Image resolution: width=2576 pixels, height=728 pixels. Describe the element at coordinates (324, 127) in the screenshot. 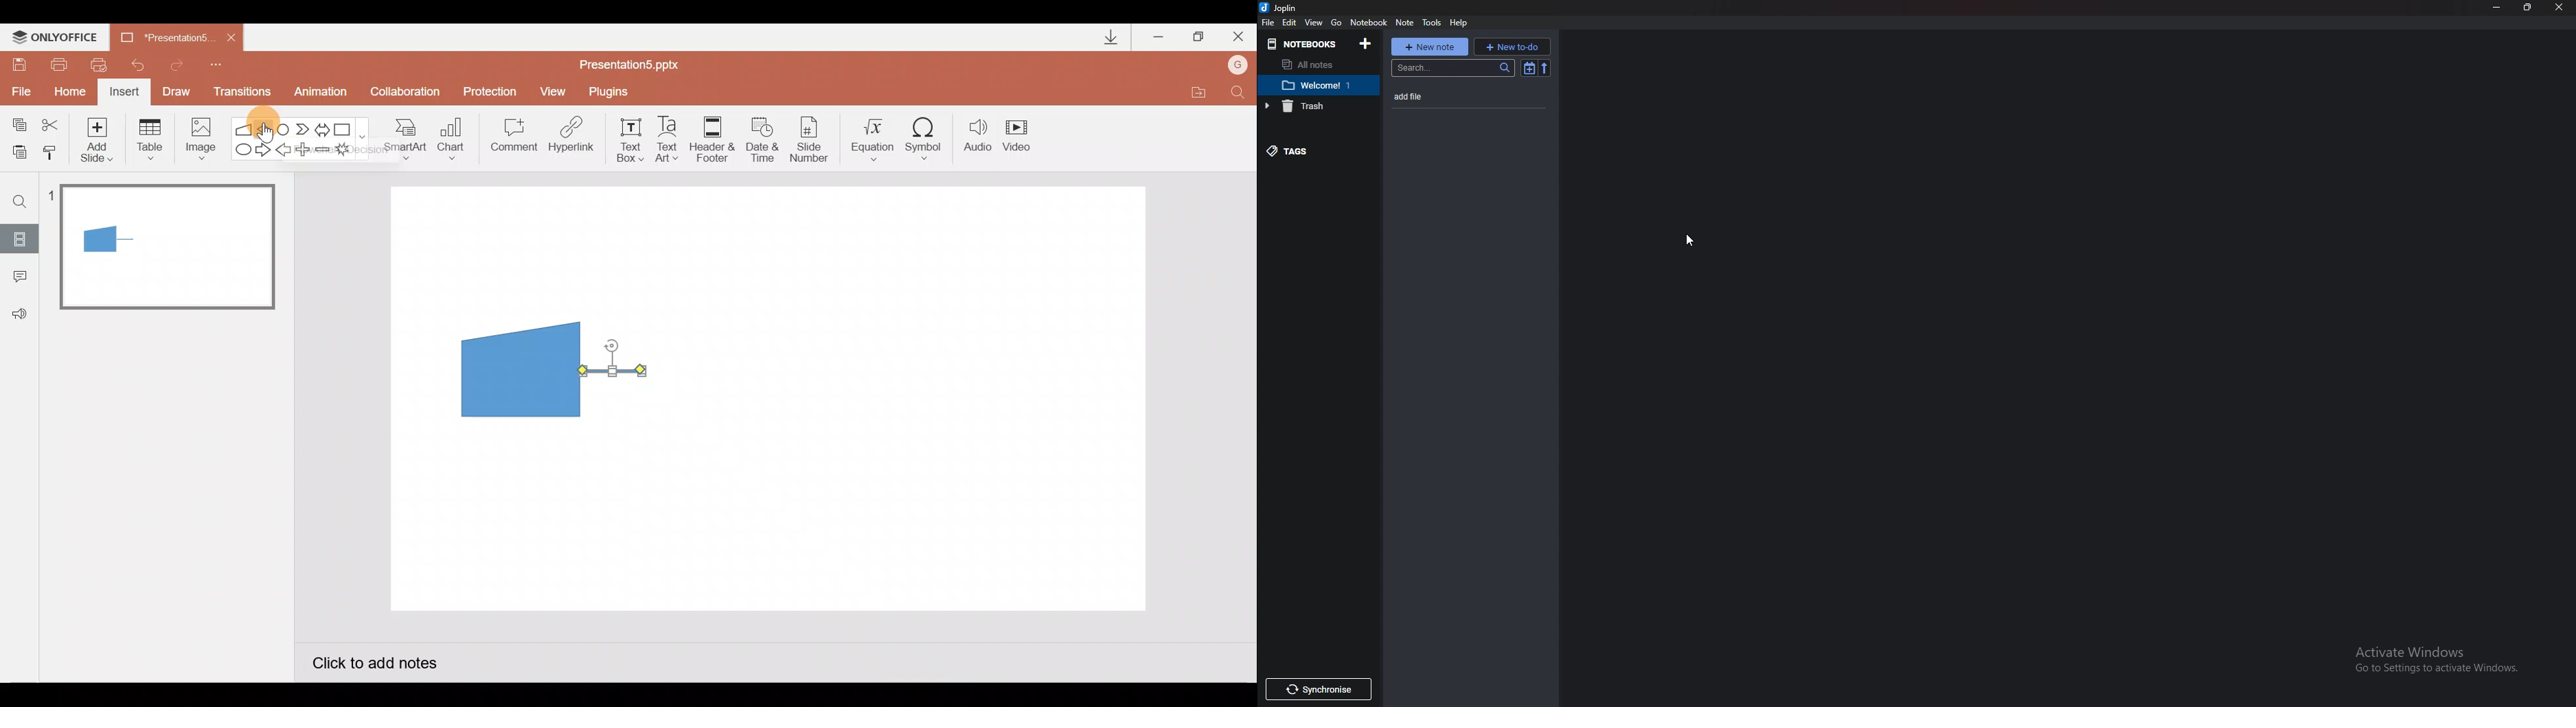

I see `Left right arrow` at that location.